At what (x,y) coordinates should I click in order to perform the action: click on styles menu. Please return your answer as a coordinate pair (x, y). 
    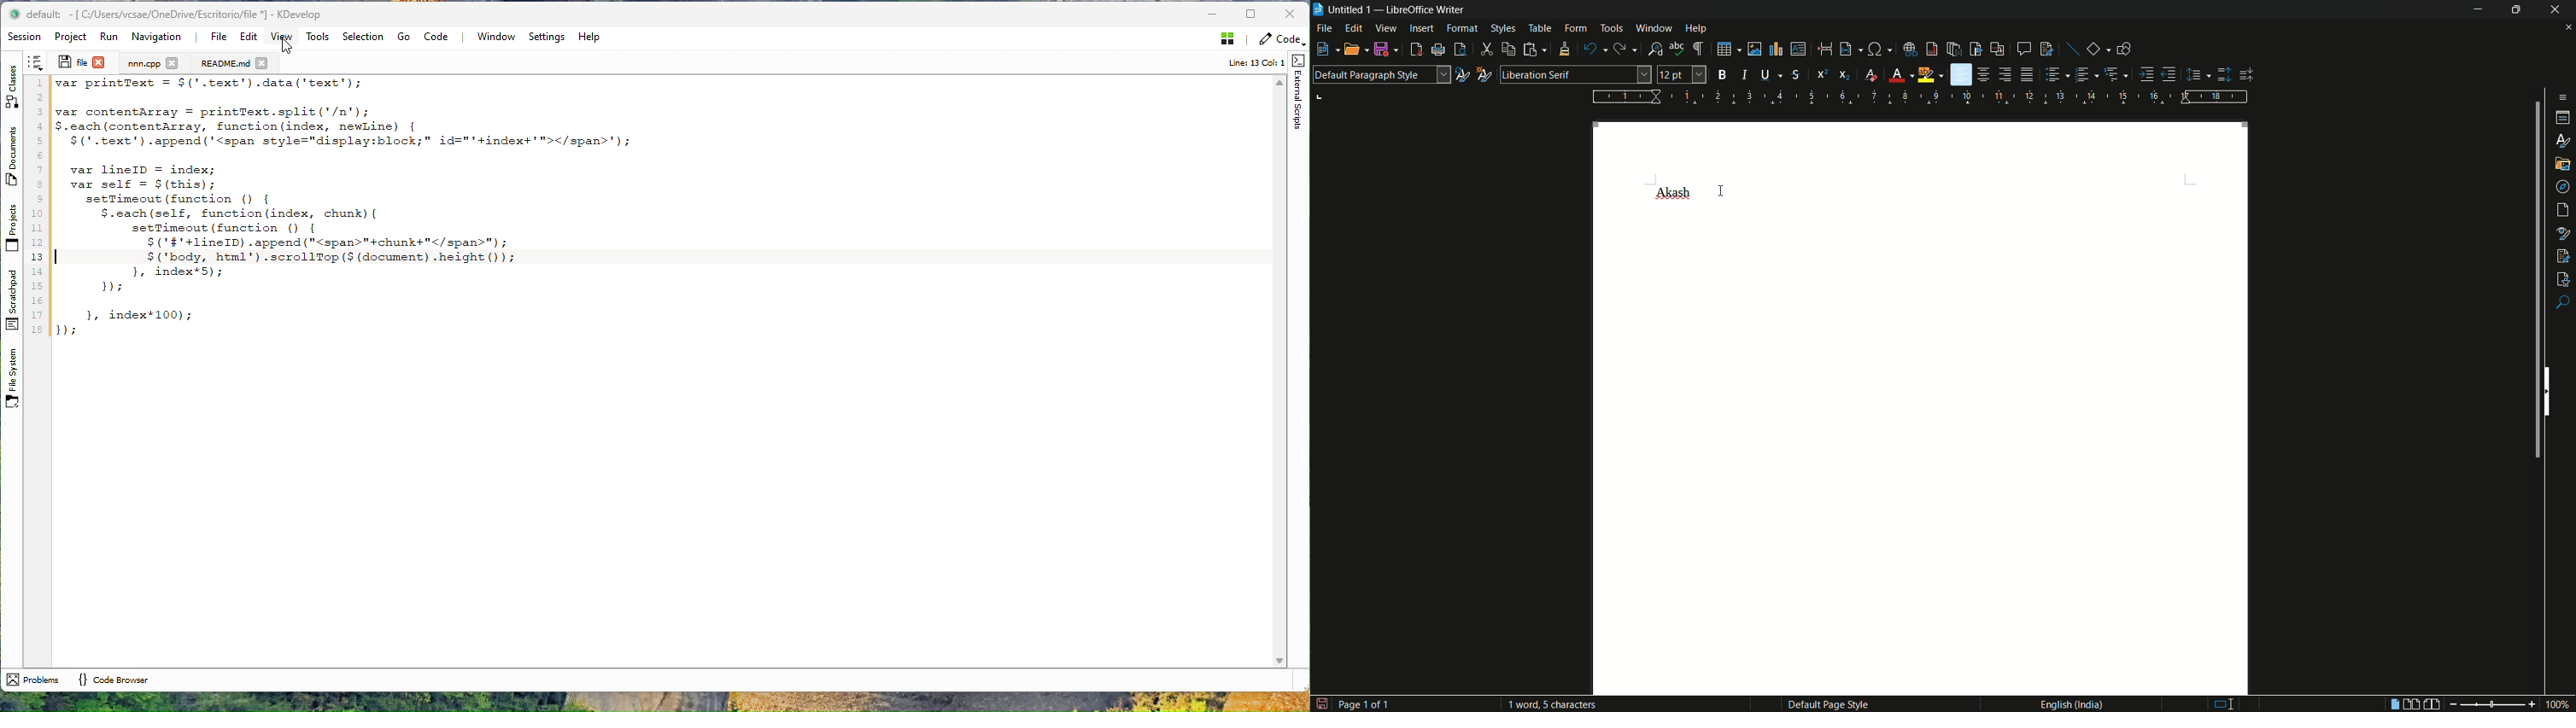
    Looking at the image, I should click on (1503, 28).